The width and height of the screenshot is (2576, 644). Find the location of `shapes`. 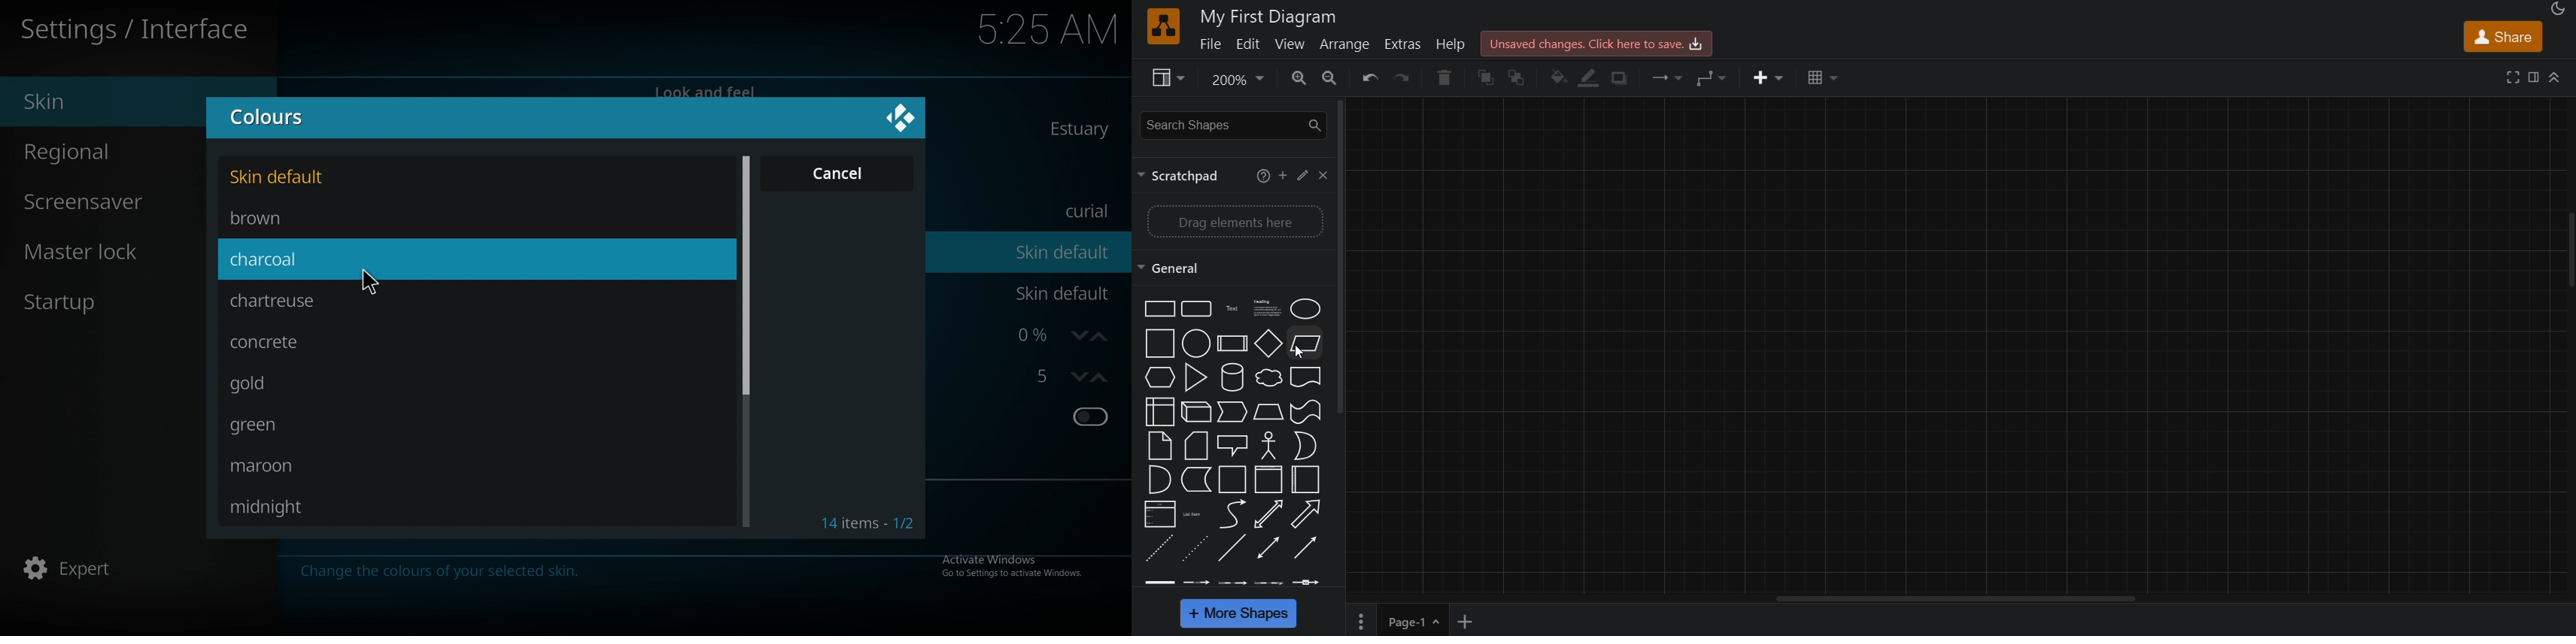

shapes is located at coordinates (1234, 442).